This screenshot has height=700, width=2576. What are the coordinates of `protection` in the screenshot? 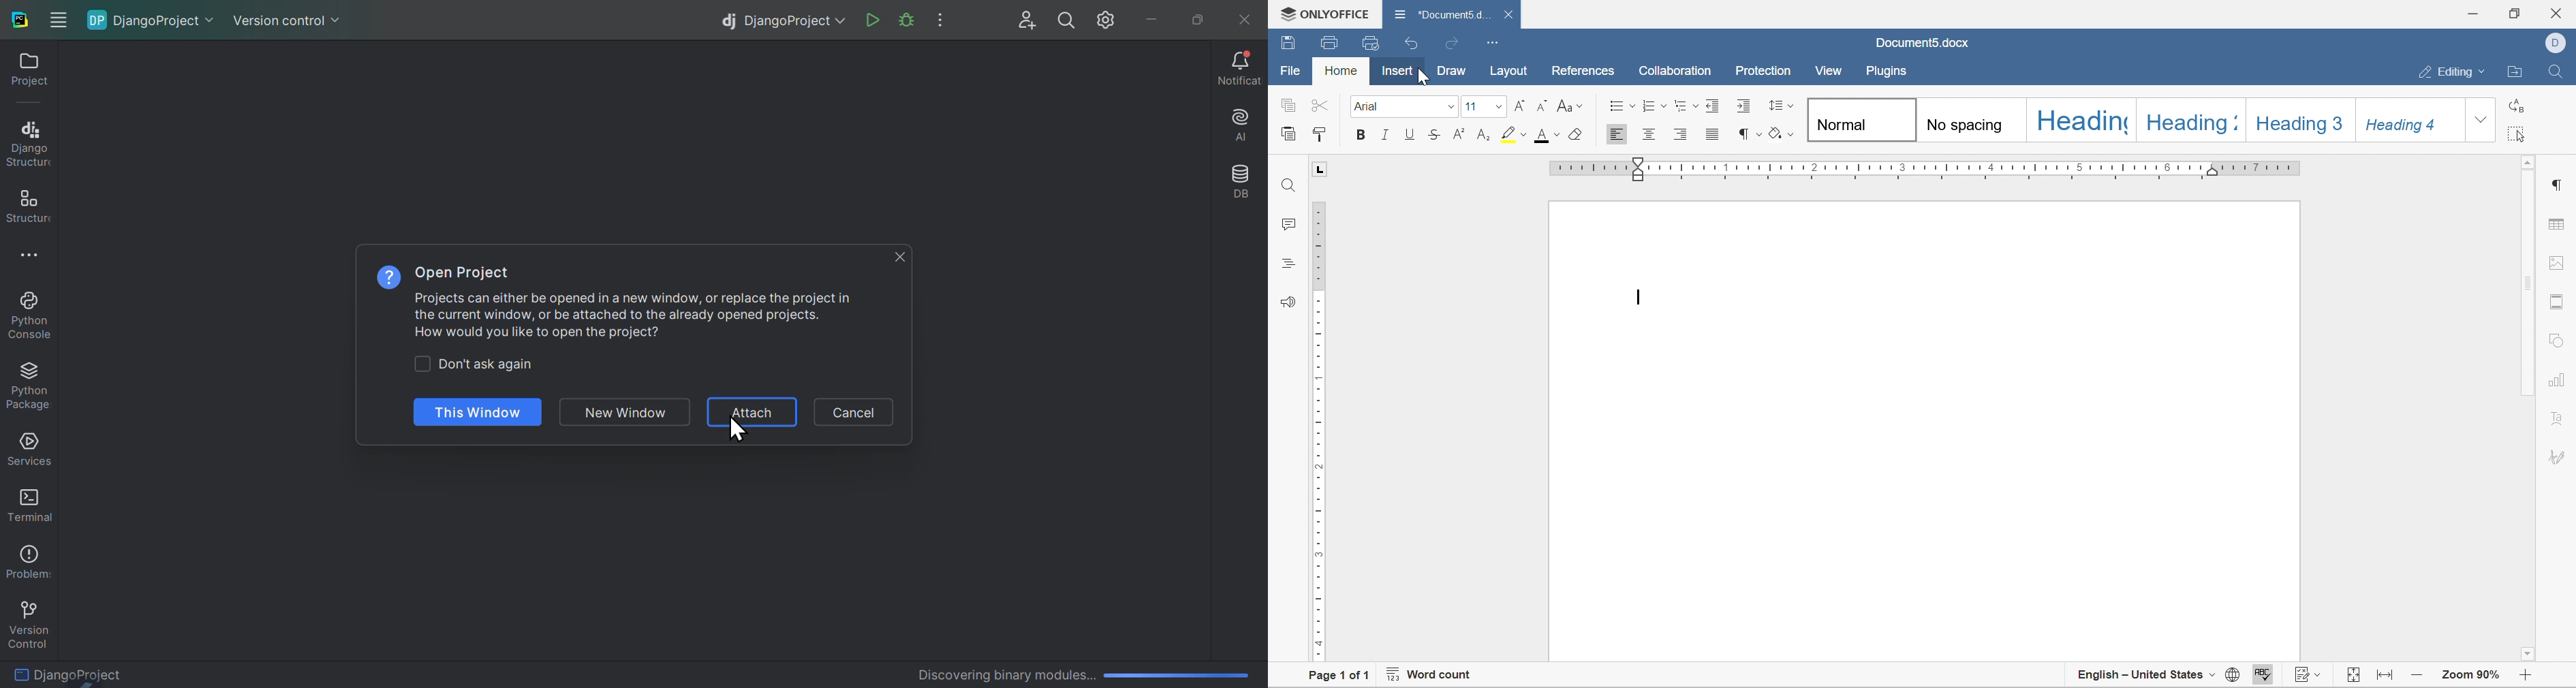 It's located at (1763, 70).